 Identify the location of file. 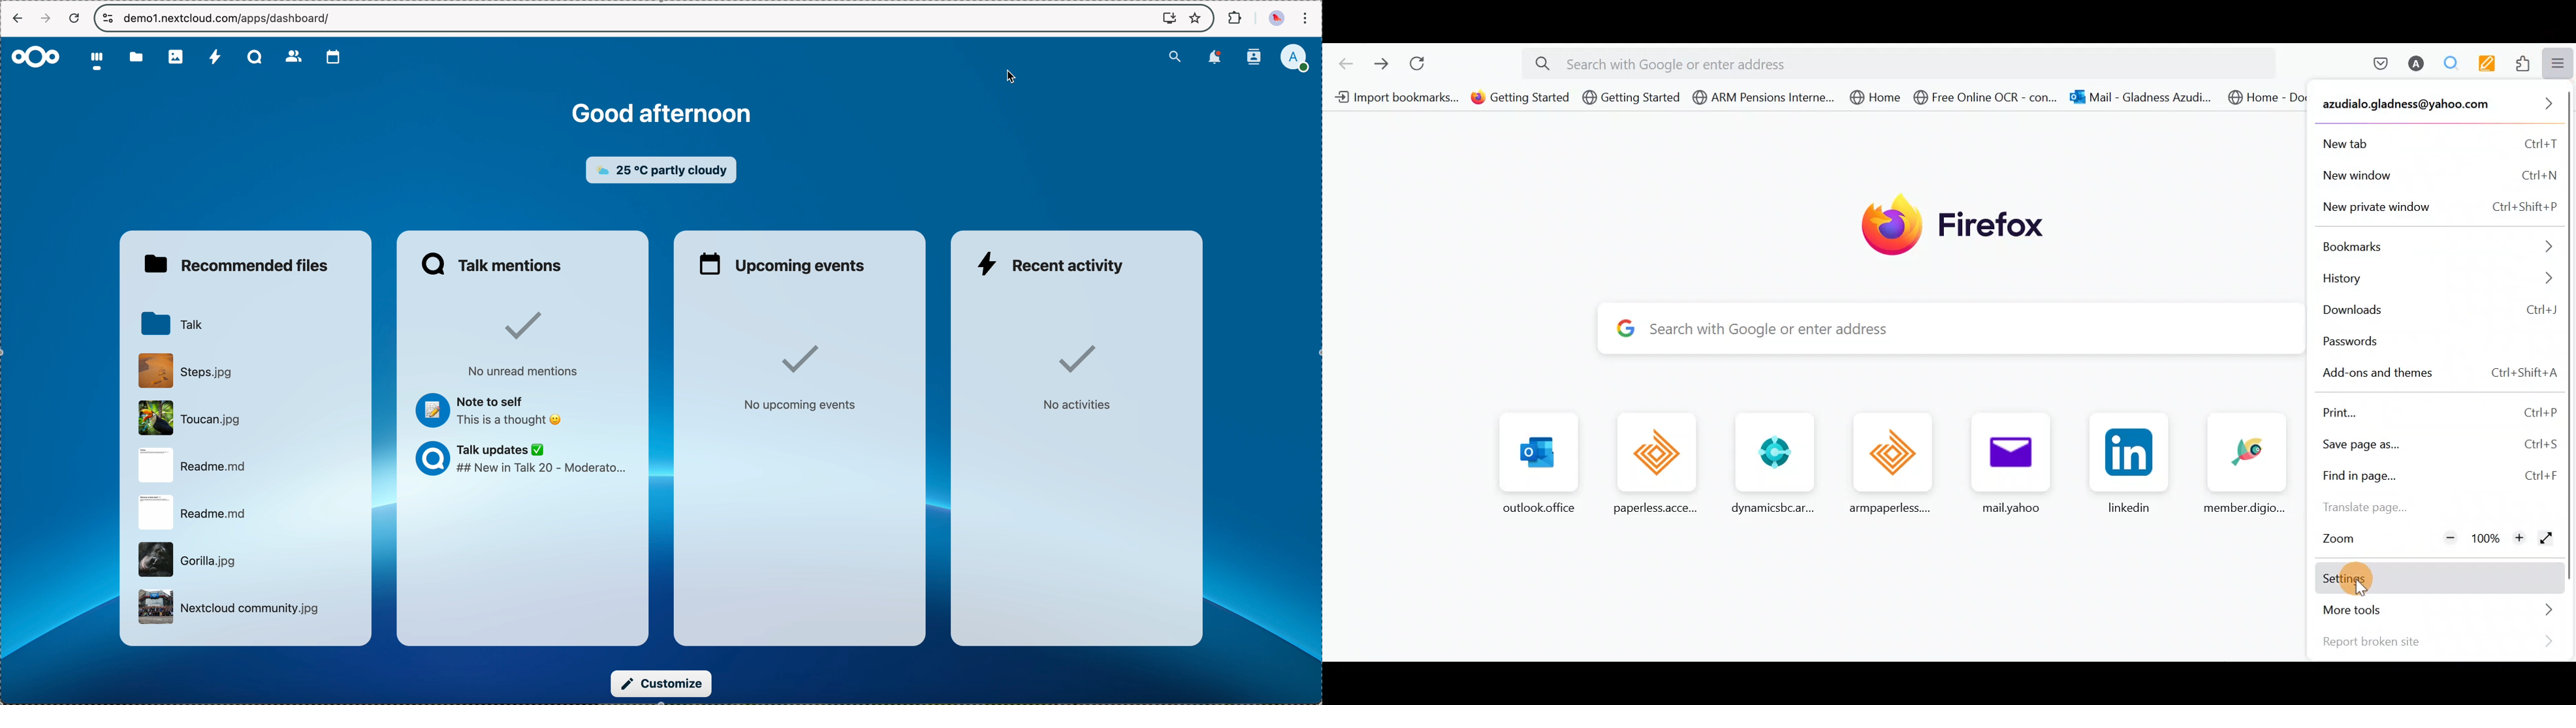
(228, 607).